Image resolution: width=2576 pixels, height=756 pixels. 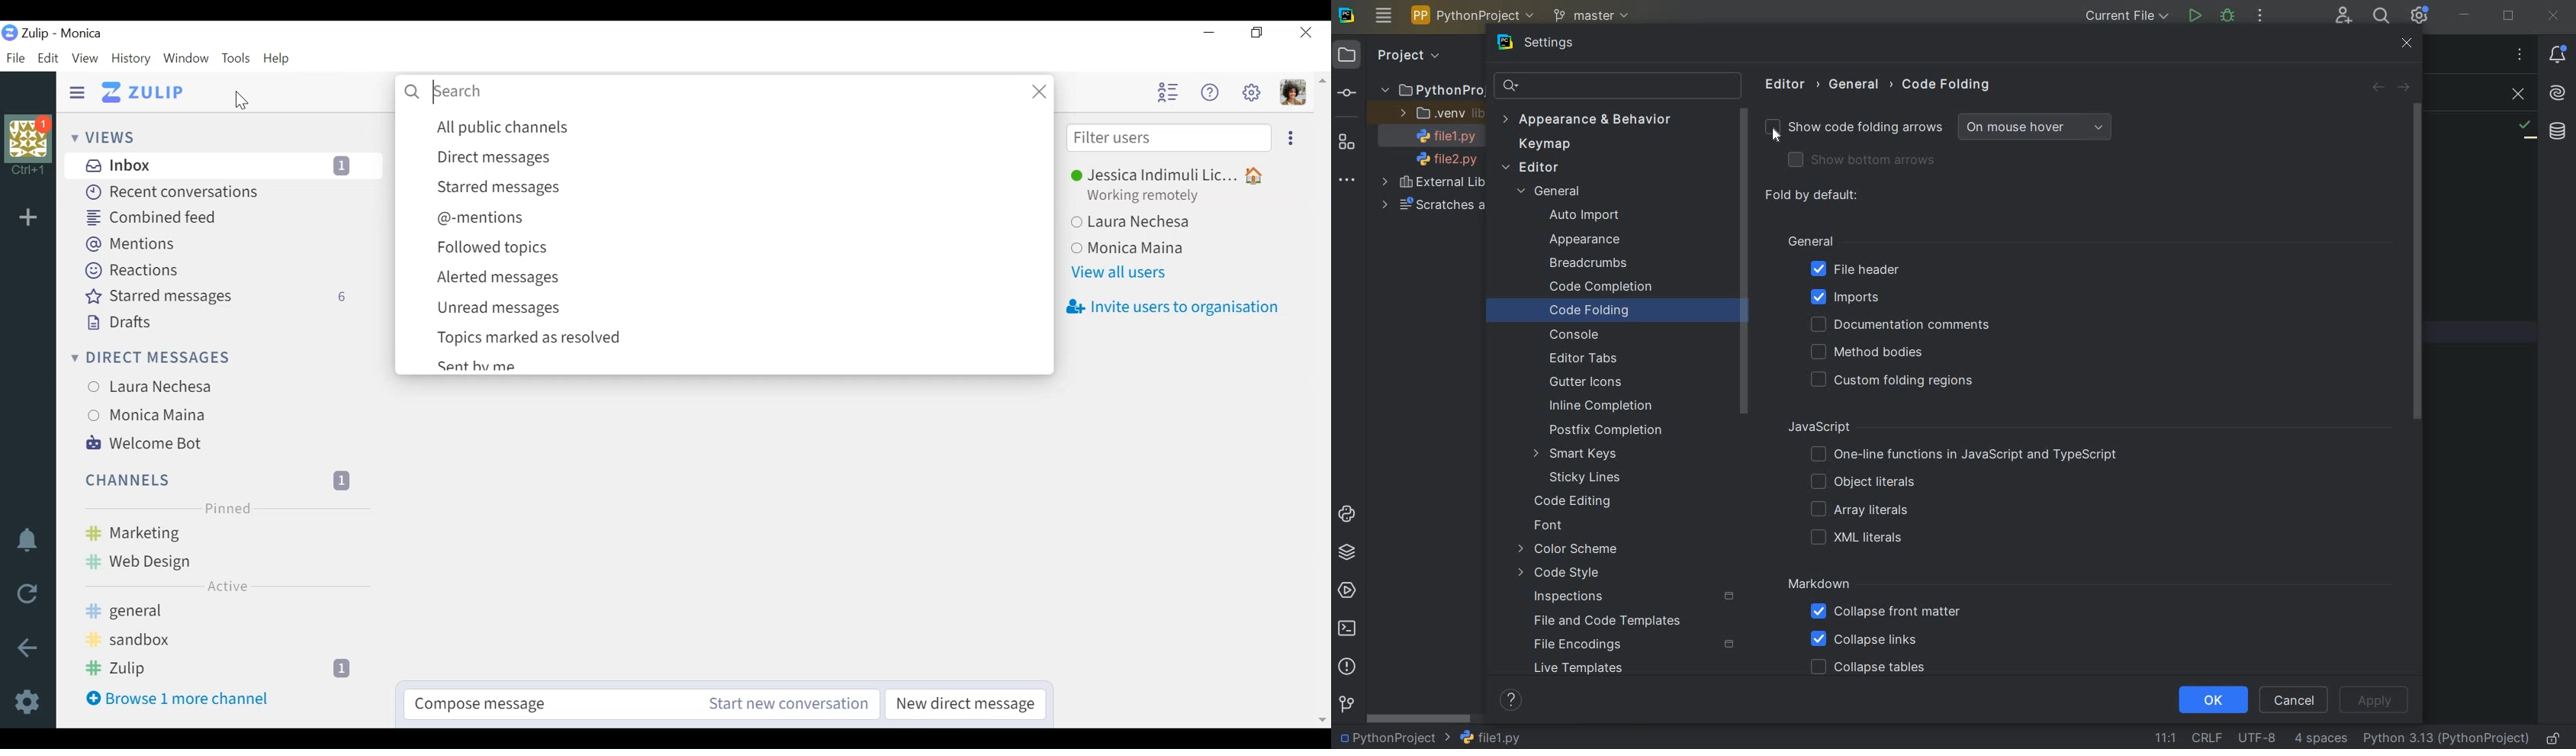 What do you see at coordinates (115, 323) in the screenshot?
I see `Drafts` at bounding box center [115, 323].